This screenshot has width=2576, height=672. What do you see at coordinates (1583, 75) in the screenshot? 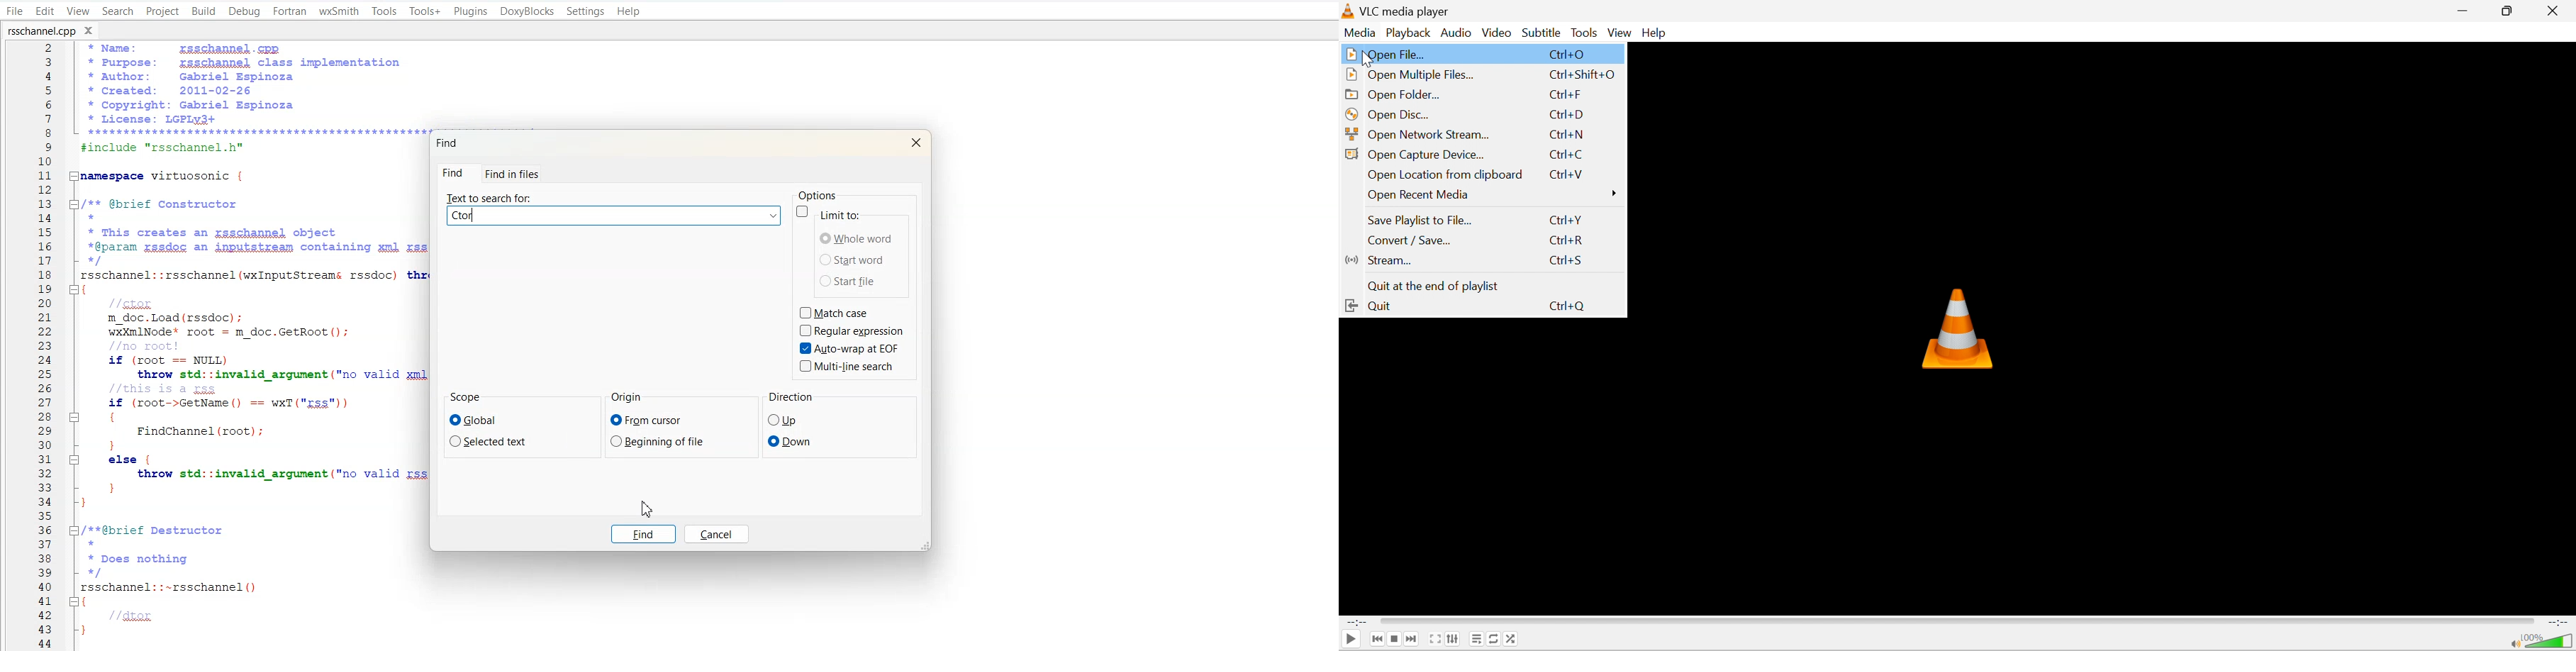
I see `Ctrl + Shift + O` at bounding box center [1583, 75].